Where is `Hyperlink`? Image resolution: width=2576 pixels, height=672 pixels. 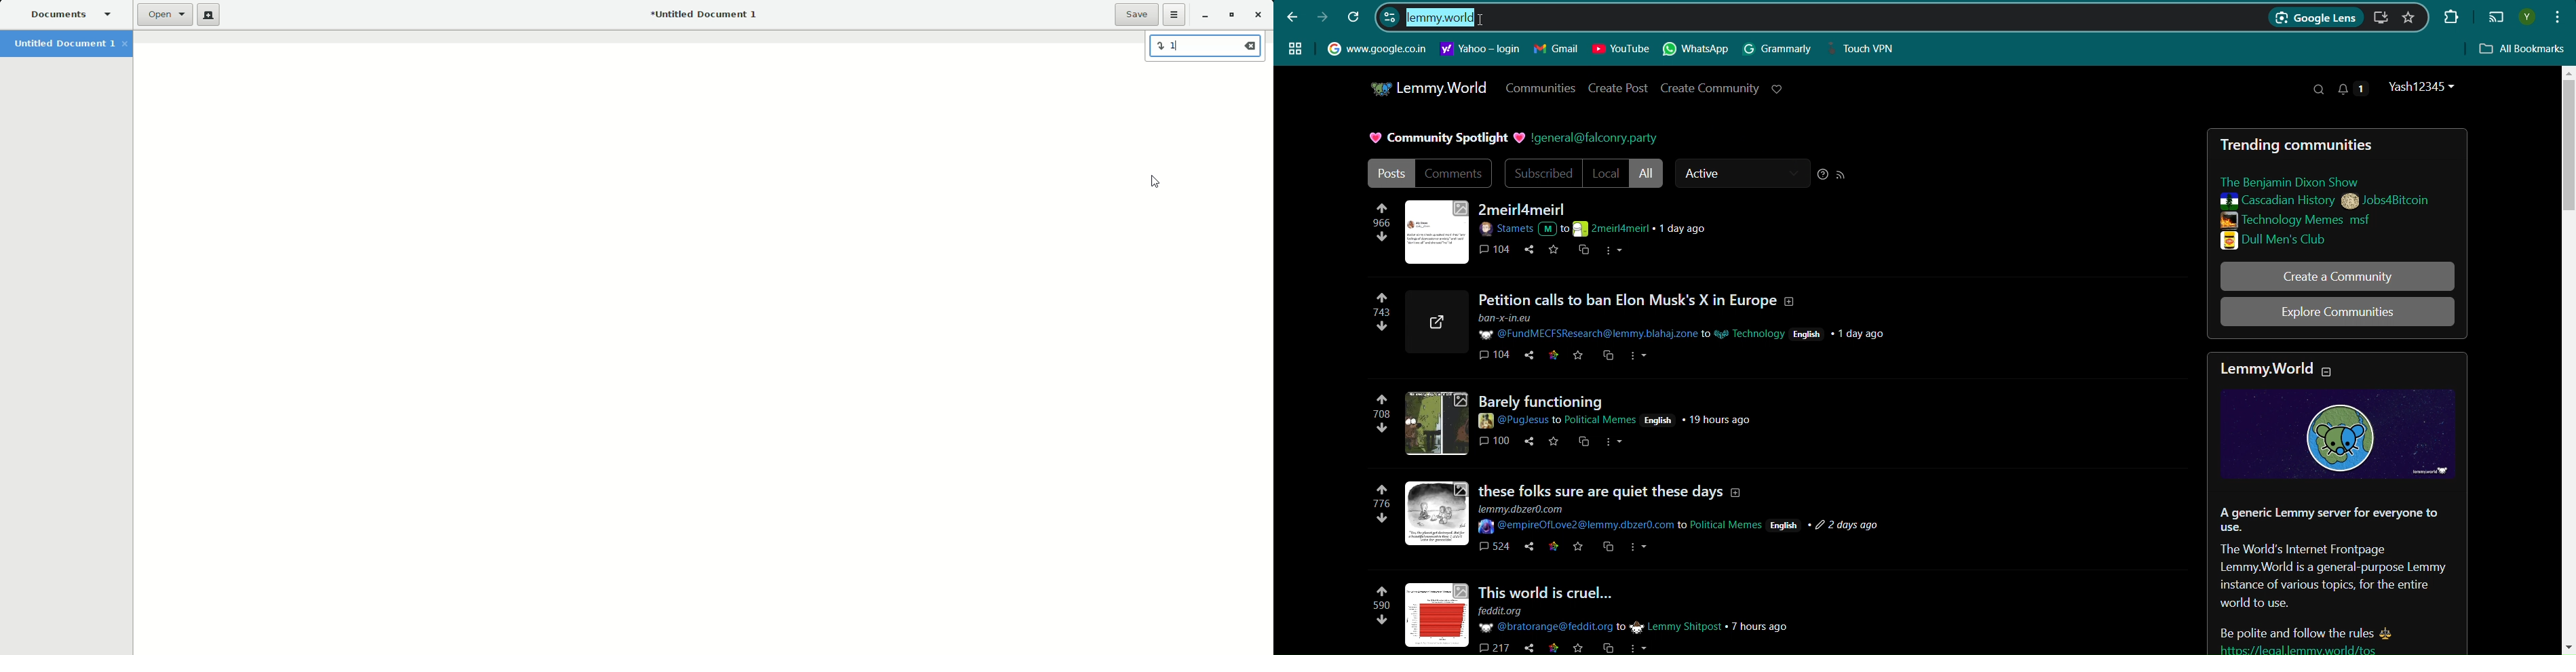 Hyperlink is located at coordinates (1594, 138).